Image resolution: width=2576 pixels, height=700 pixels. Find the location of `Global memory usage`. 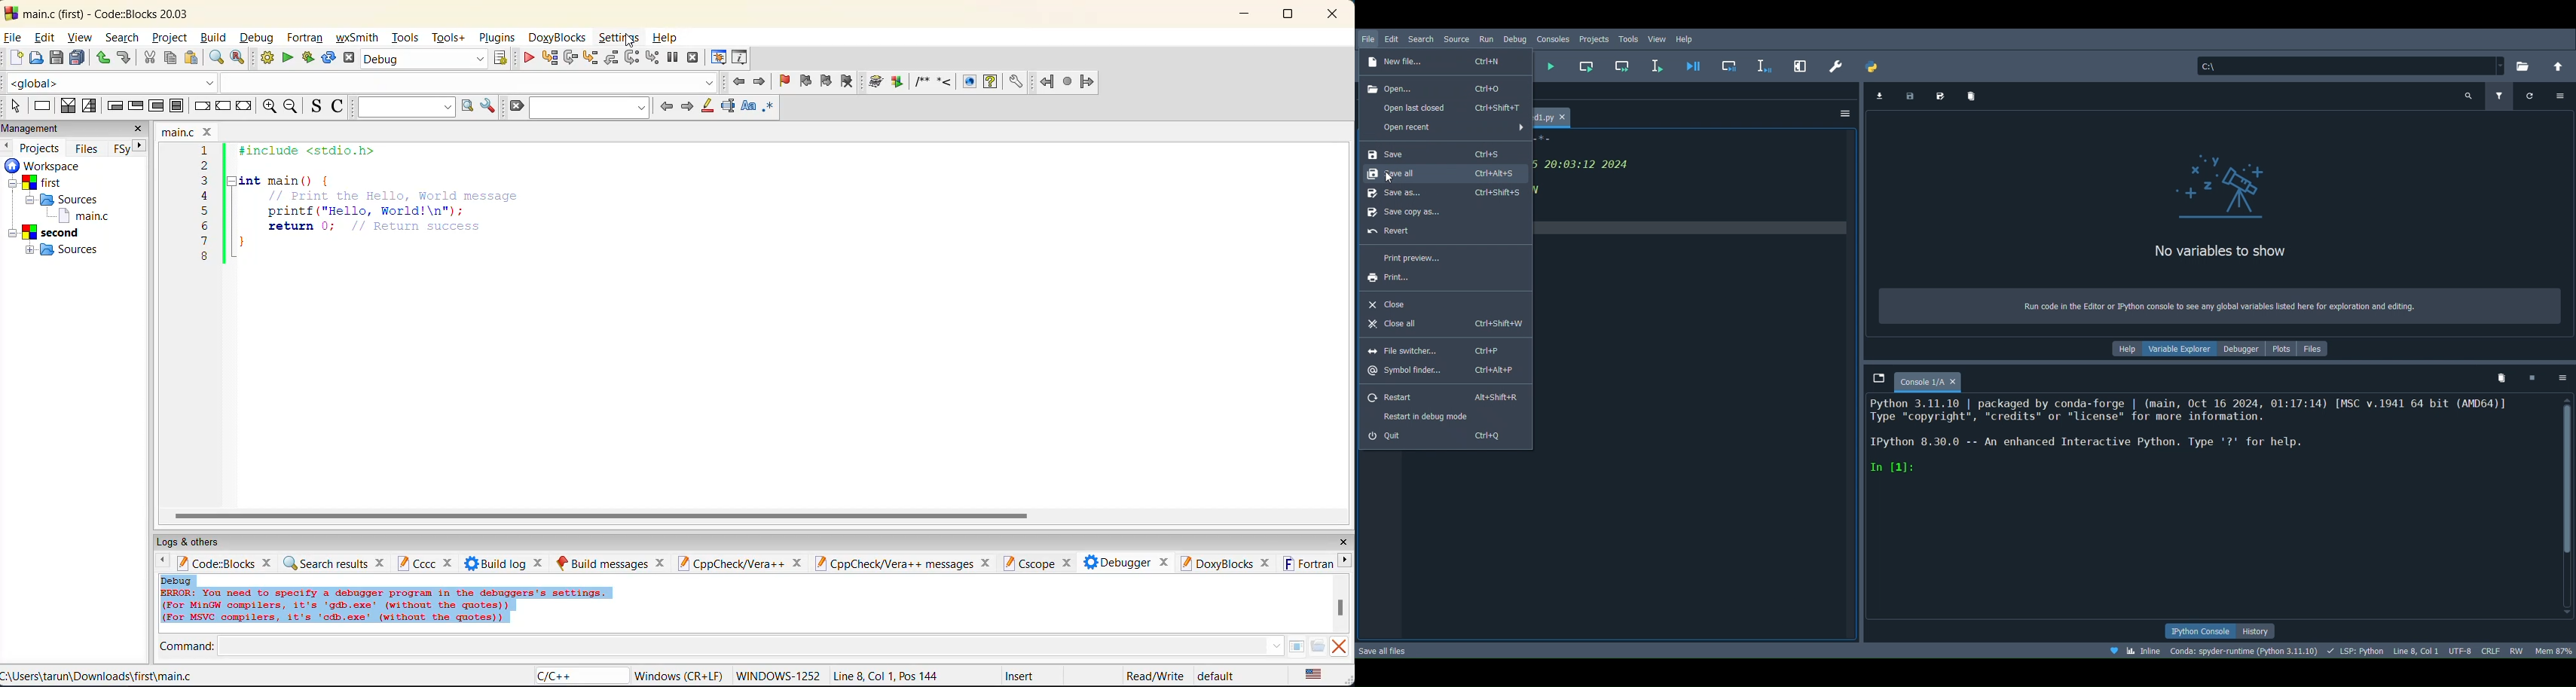

Global memory usage is located at coordinates (2553, 646).